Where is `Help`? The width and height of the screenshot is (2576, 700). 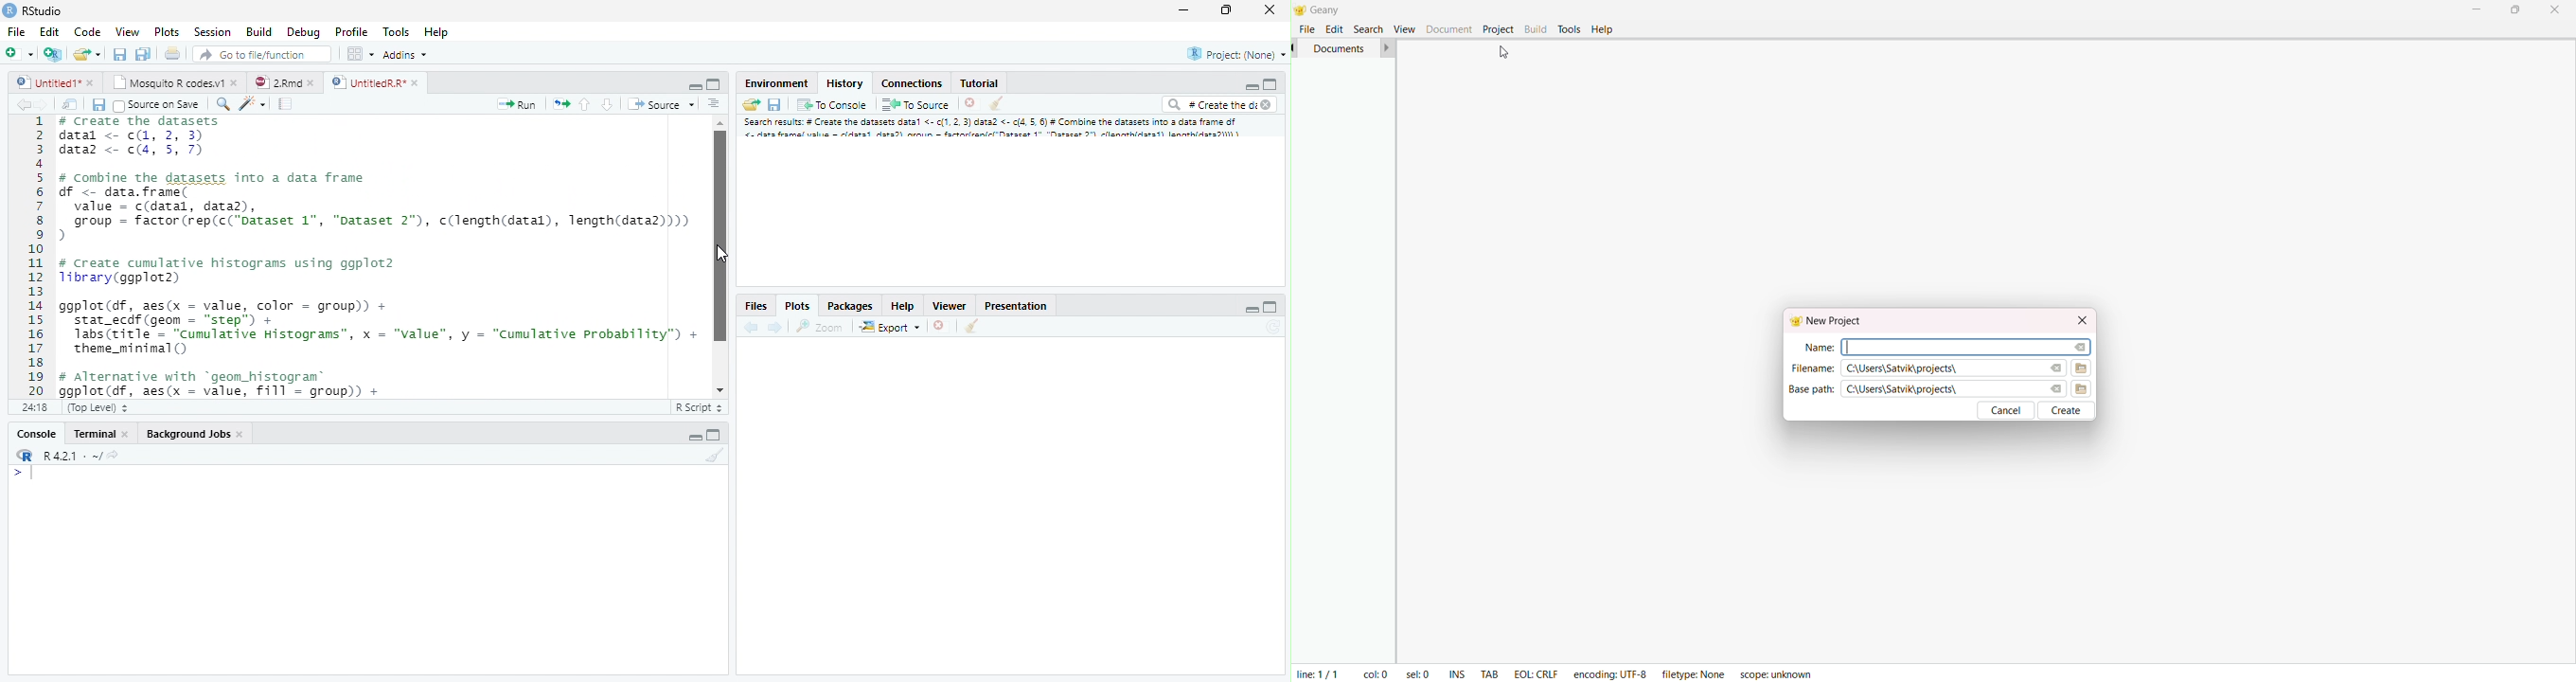 Help is located at coordinates (435, 32).